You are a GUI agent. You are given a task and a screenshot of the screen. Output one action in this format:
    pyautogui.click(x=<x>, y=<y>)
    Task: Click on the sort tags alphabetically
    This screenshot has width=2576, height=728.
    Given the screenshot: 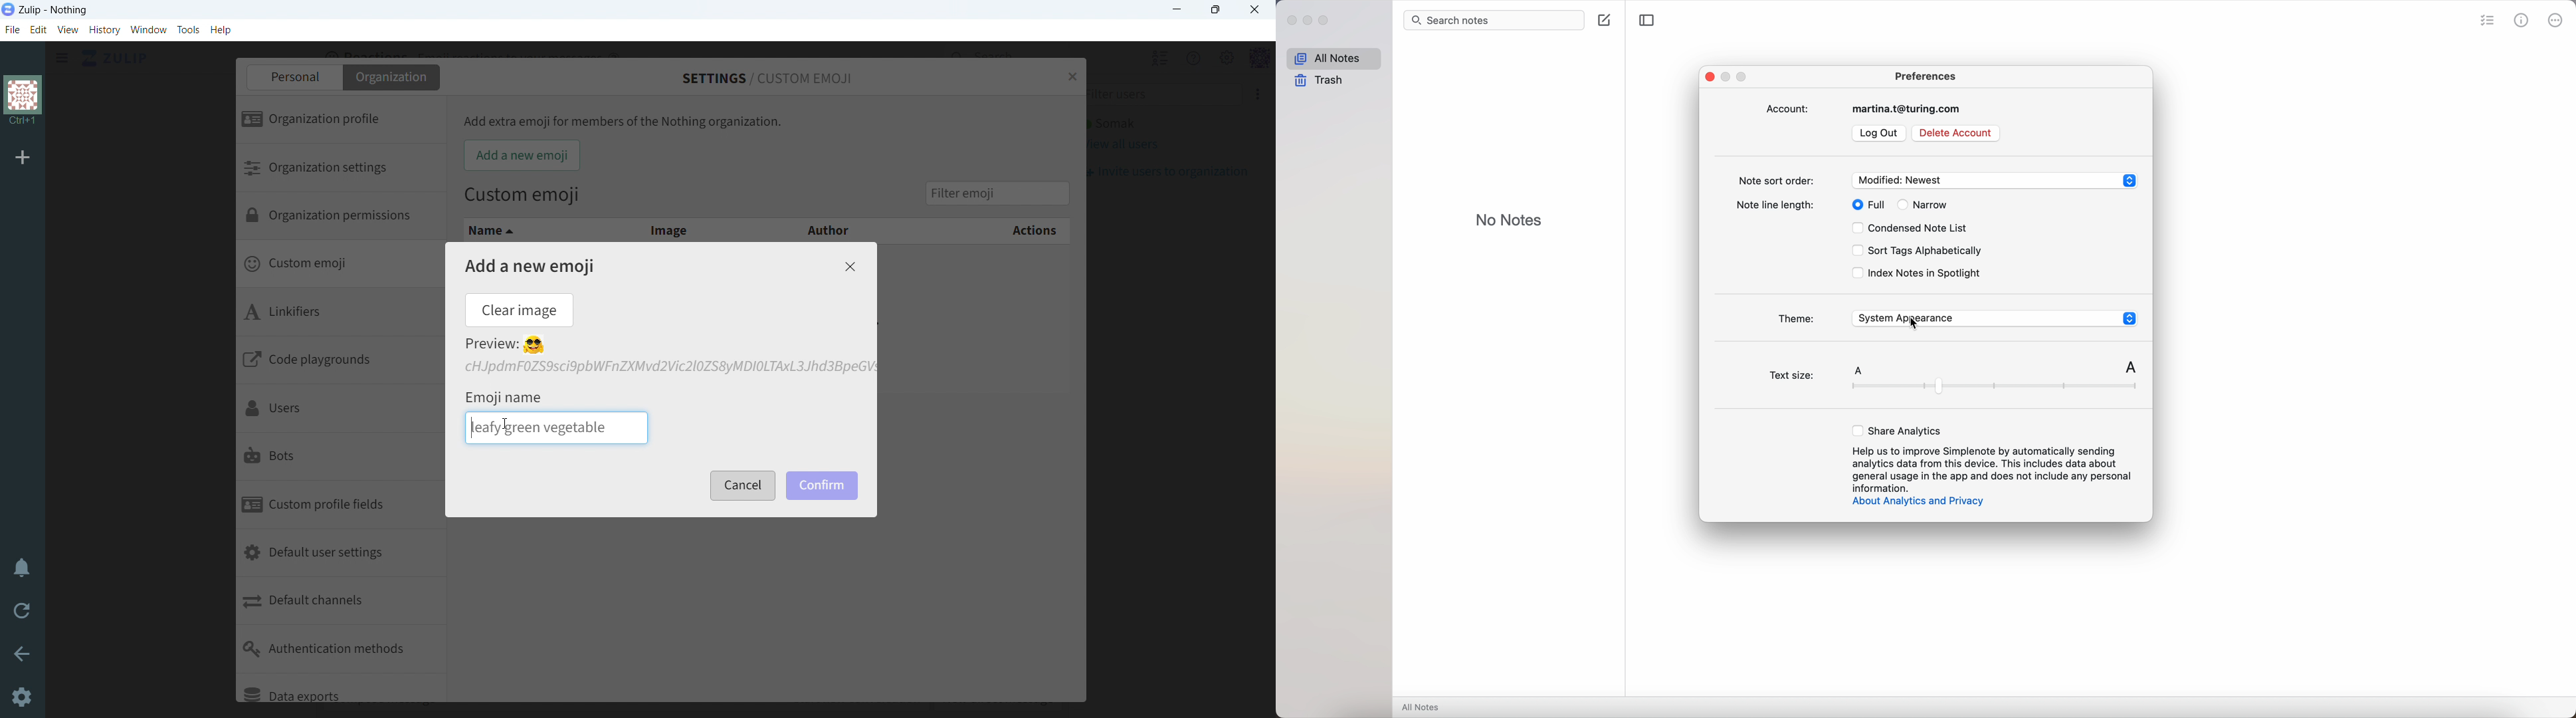 What is the action you would take?
    pyautogui.click(x=1915, y=252)
    